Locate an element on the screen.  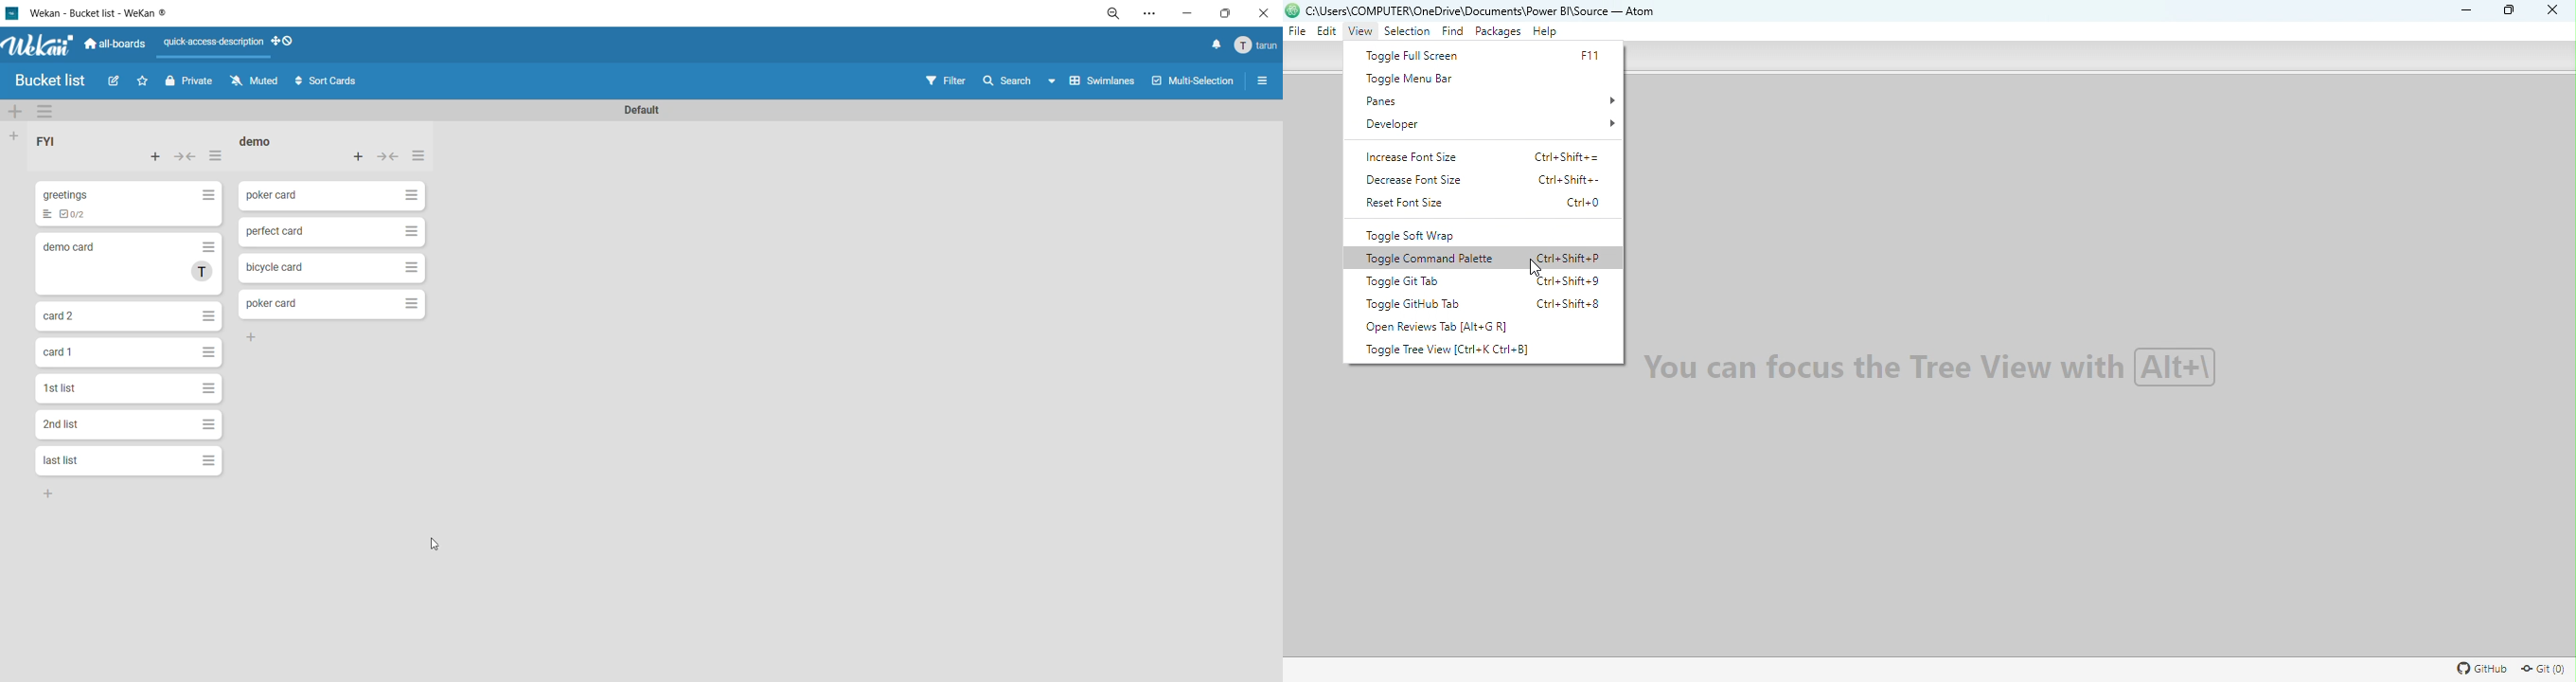
Toggle soft wrap is located at coordinates (1477, 235).